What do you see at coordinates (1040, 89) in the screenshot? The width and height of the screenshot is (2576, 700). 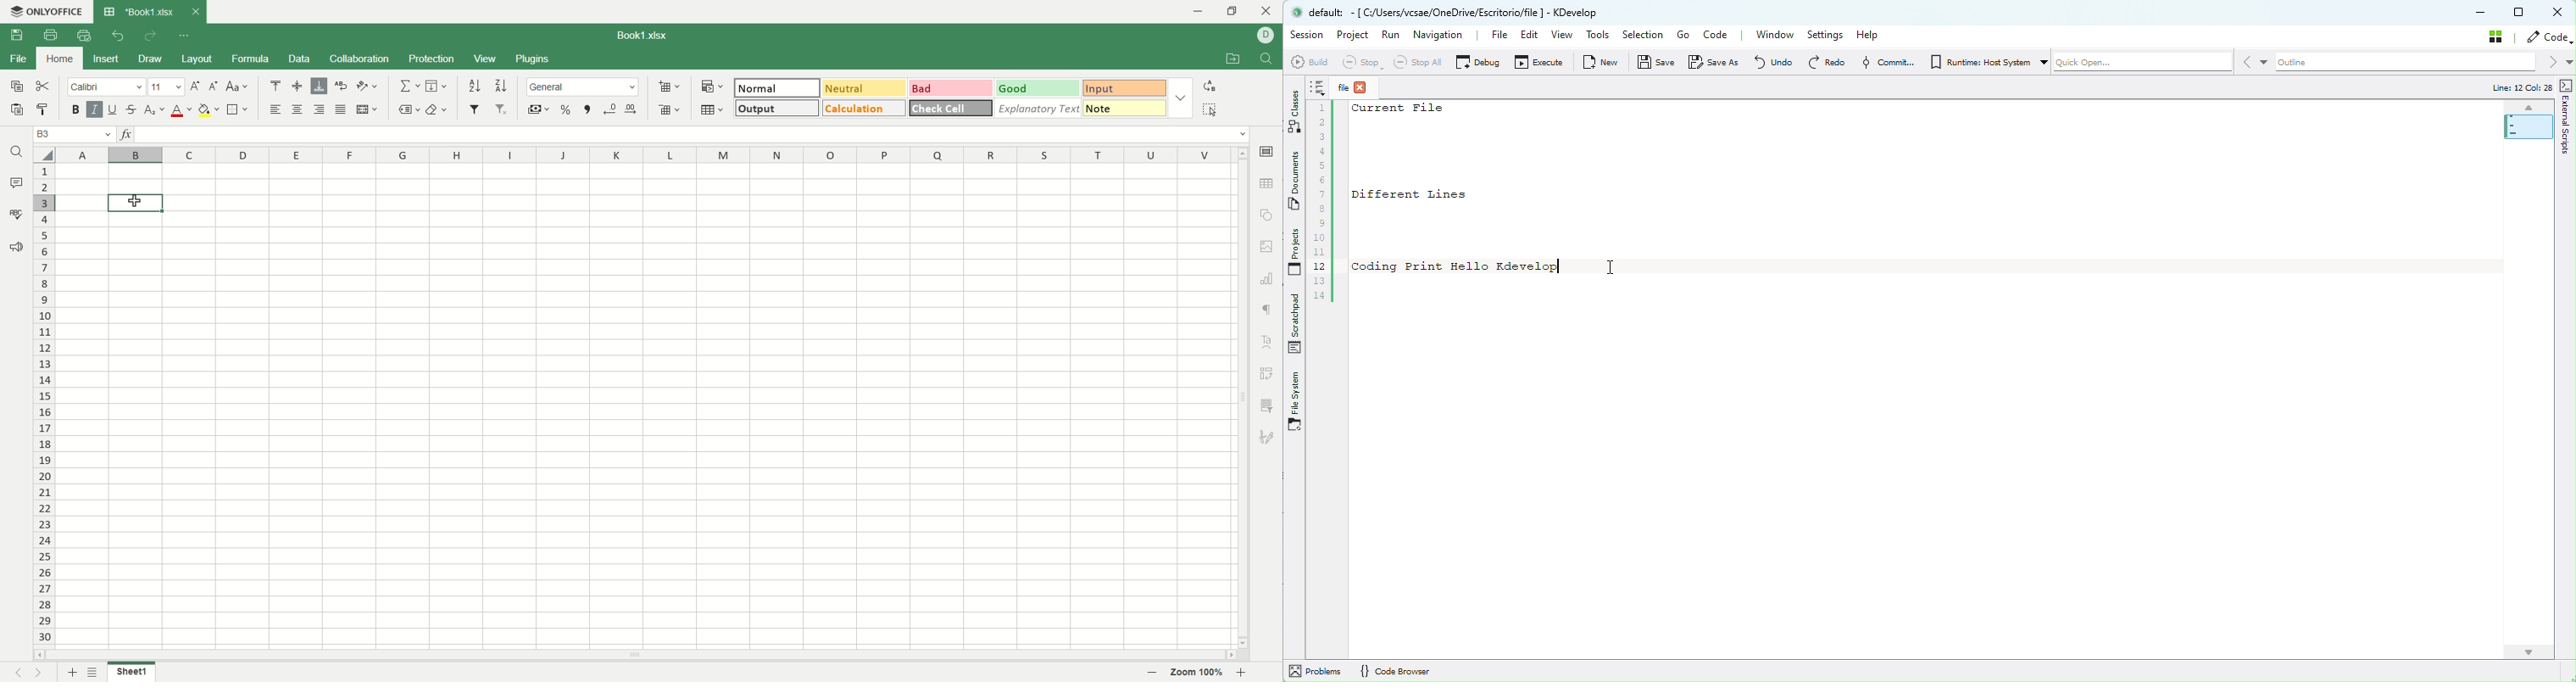 I see `good` at bounding box center [1040, 89].